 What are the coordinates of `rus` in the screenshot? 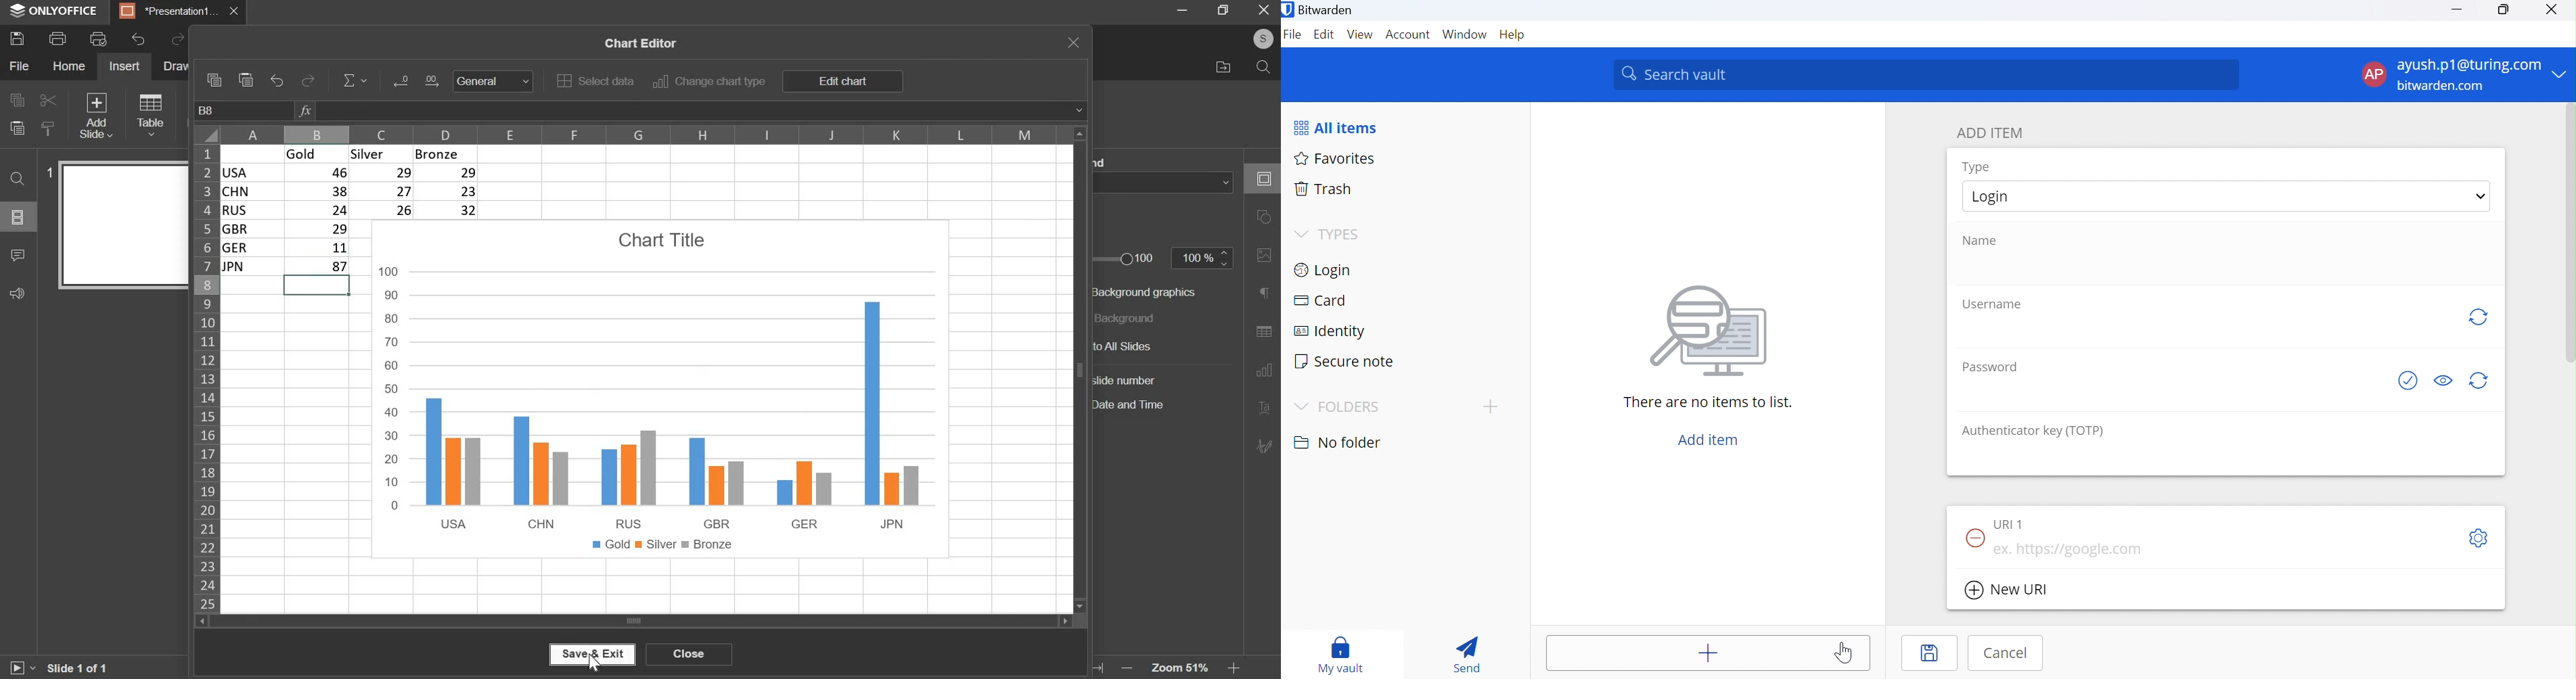 It's located at (251, 210).